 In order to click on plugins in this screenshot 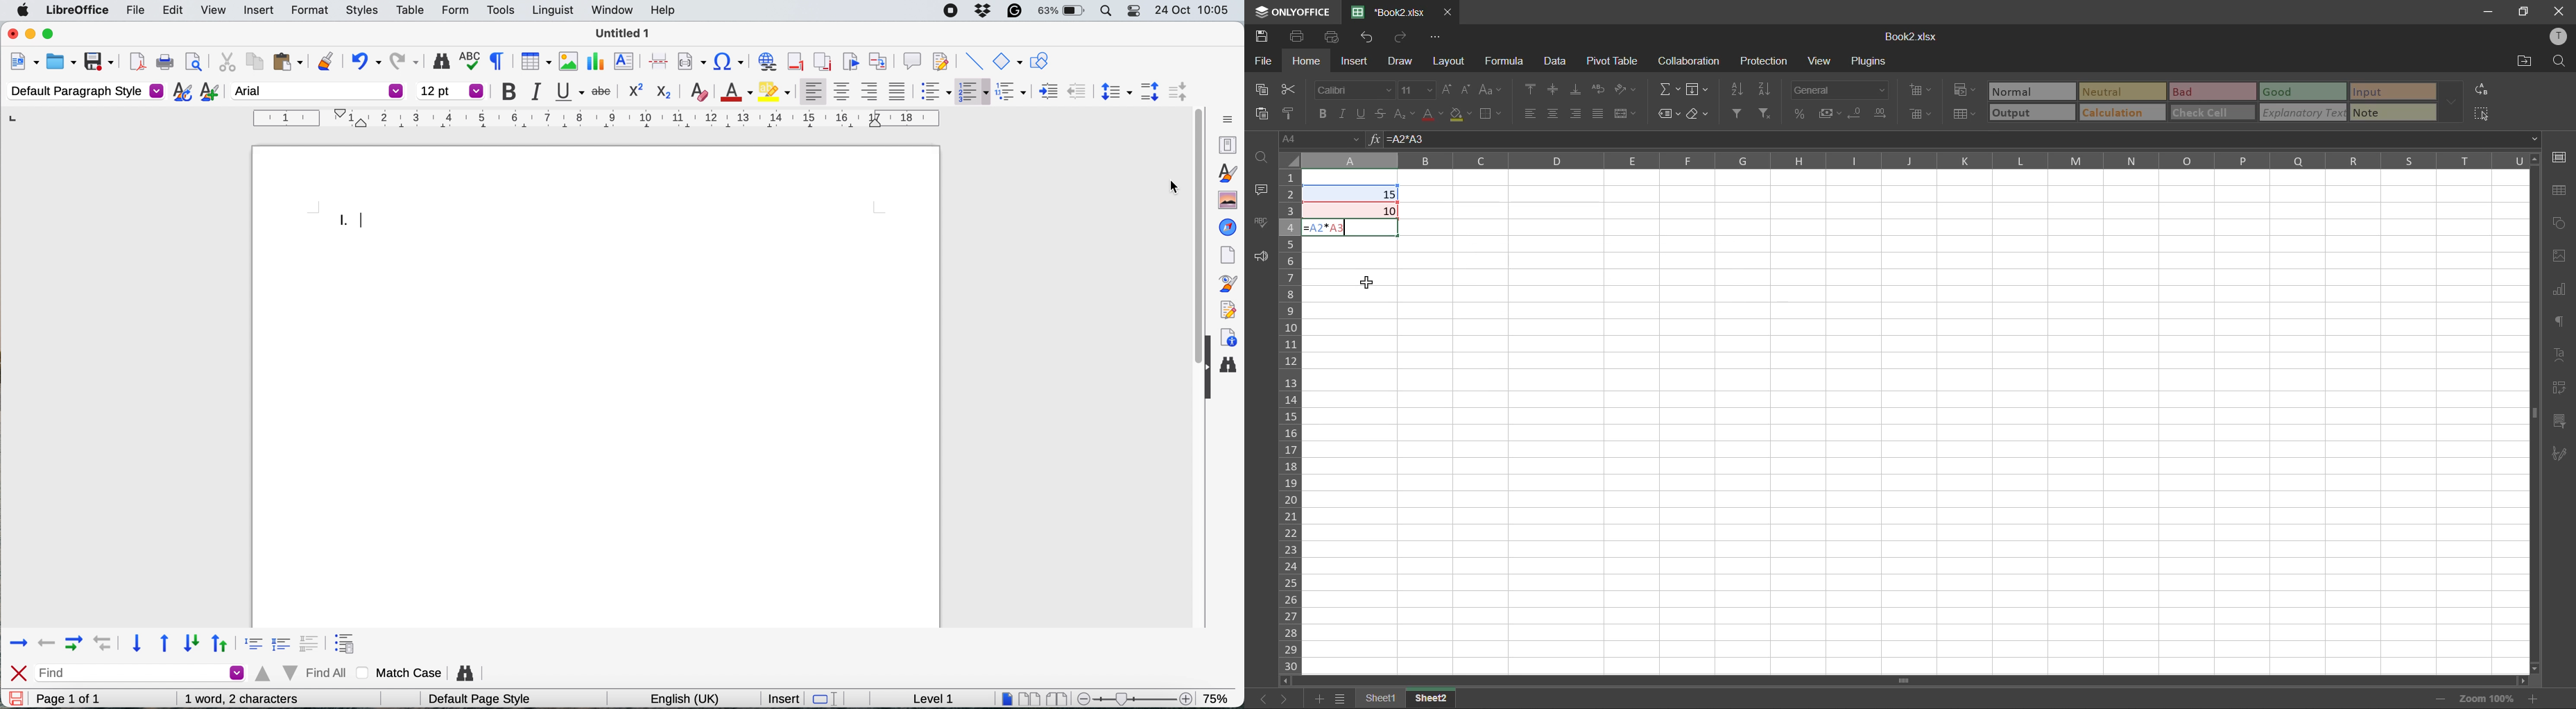, I will do `click(1871, 61)`.